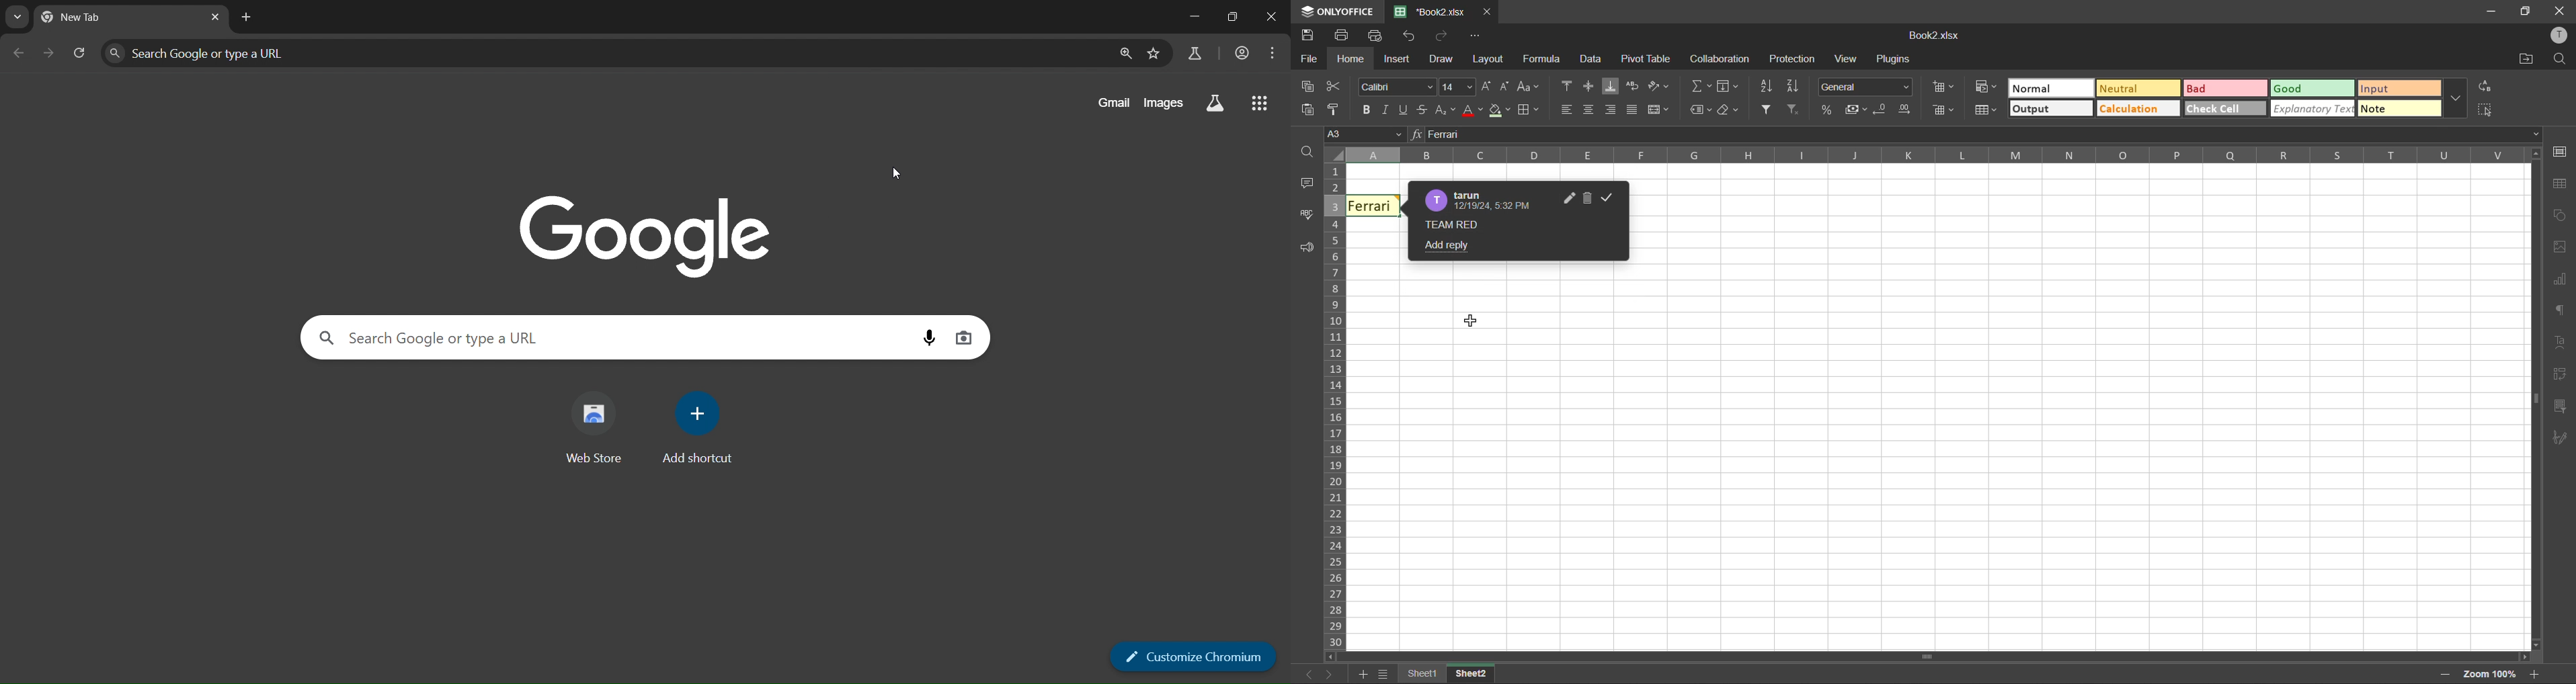  What do you see at coordinates (2215, 111) in the screenshot?
I see `check cell` at bounding box center [2215, 111].